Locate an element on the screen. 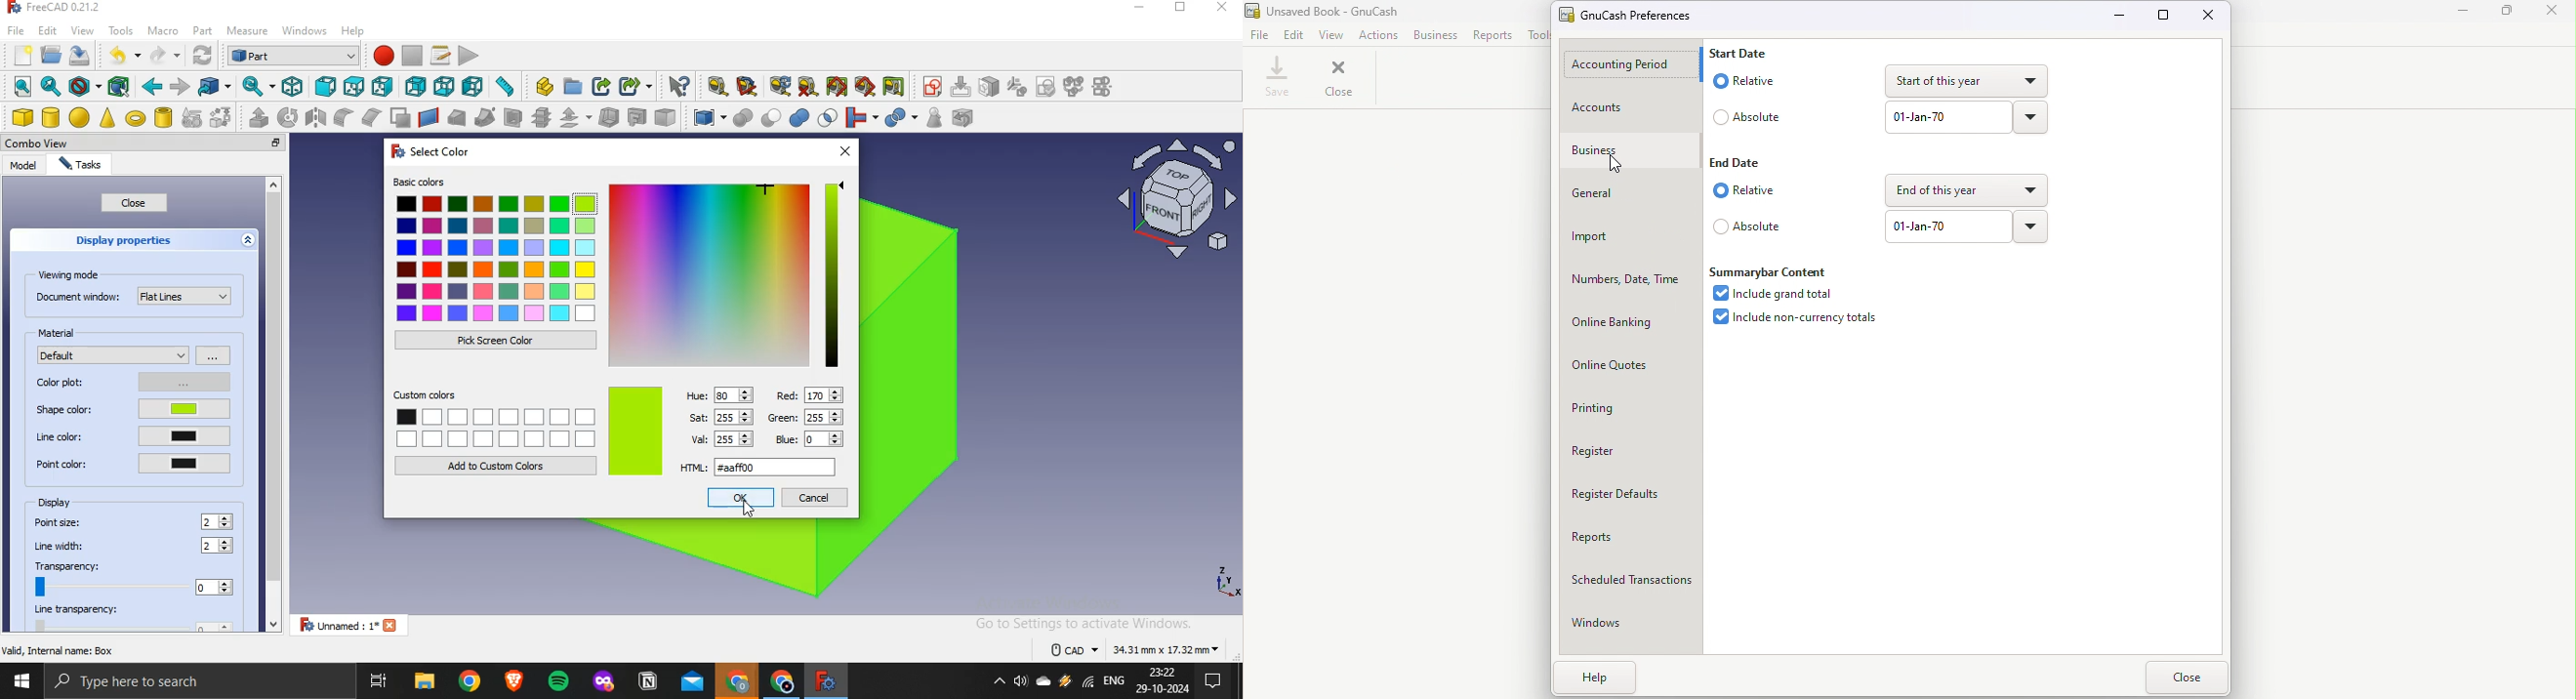  ue is located at coordinates (720, 393).